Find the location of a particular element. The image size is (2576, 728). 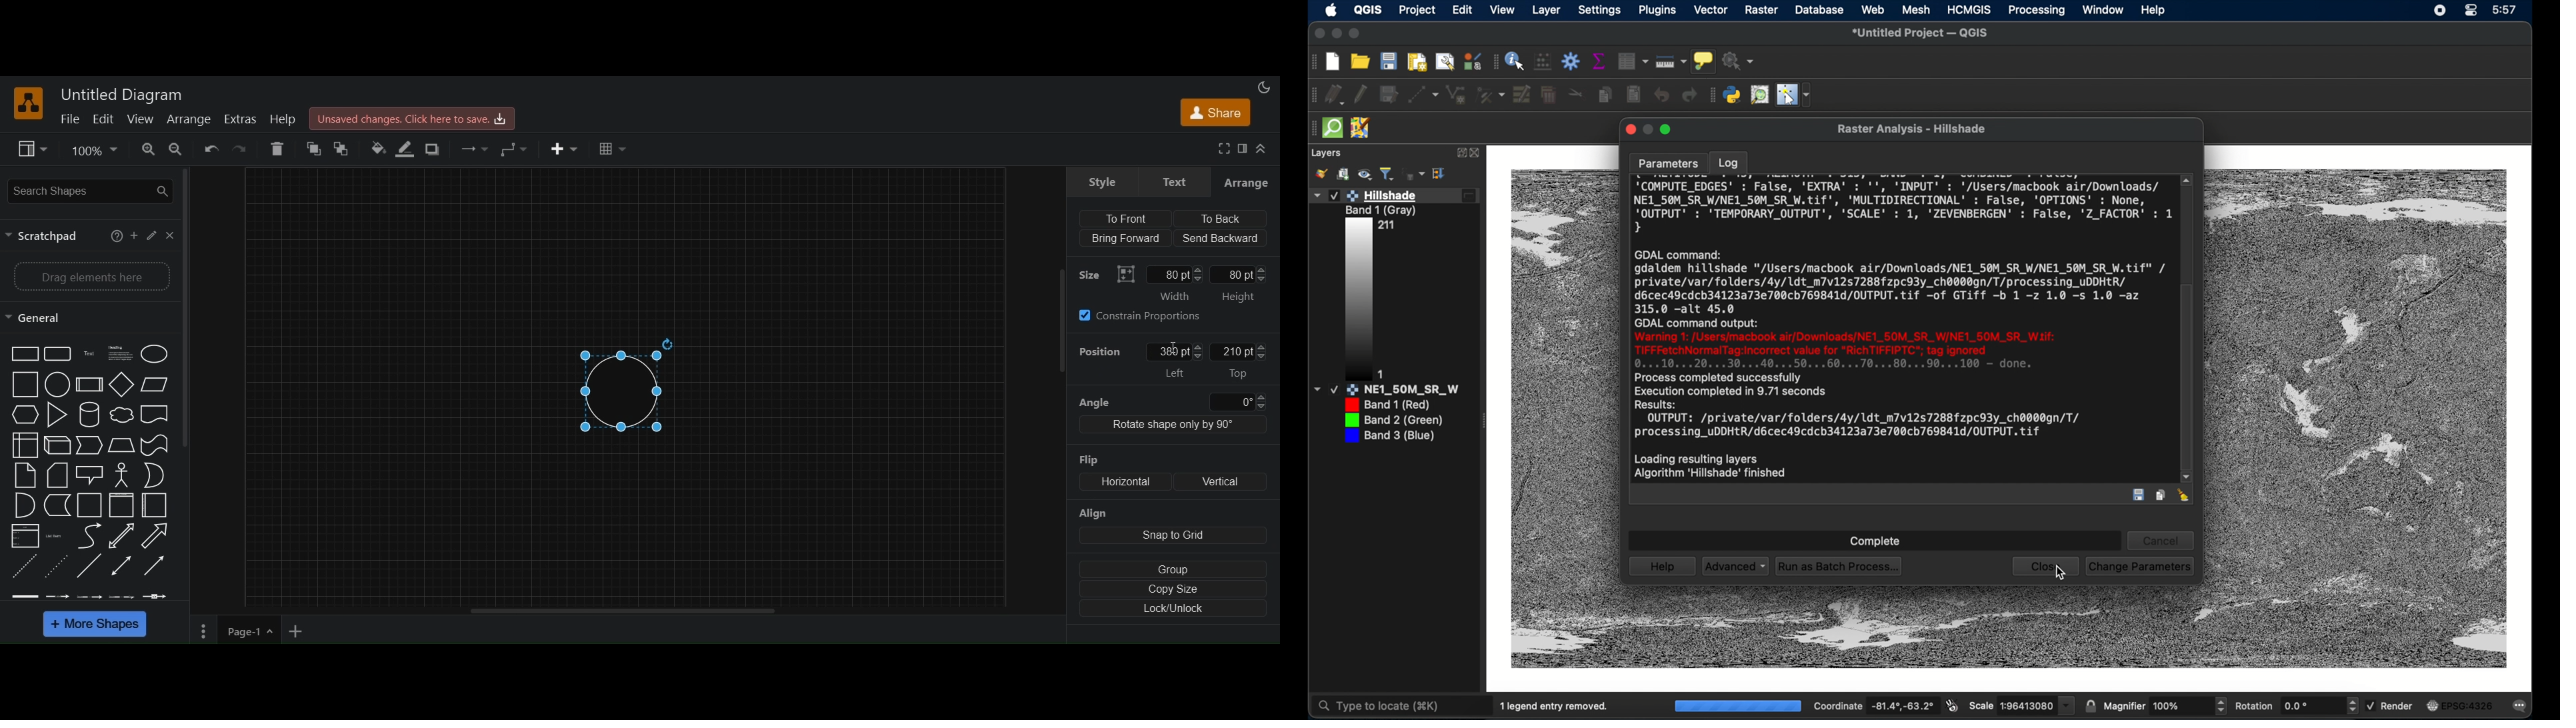

align is located at coordinates (1095, 514).